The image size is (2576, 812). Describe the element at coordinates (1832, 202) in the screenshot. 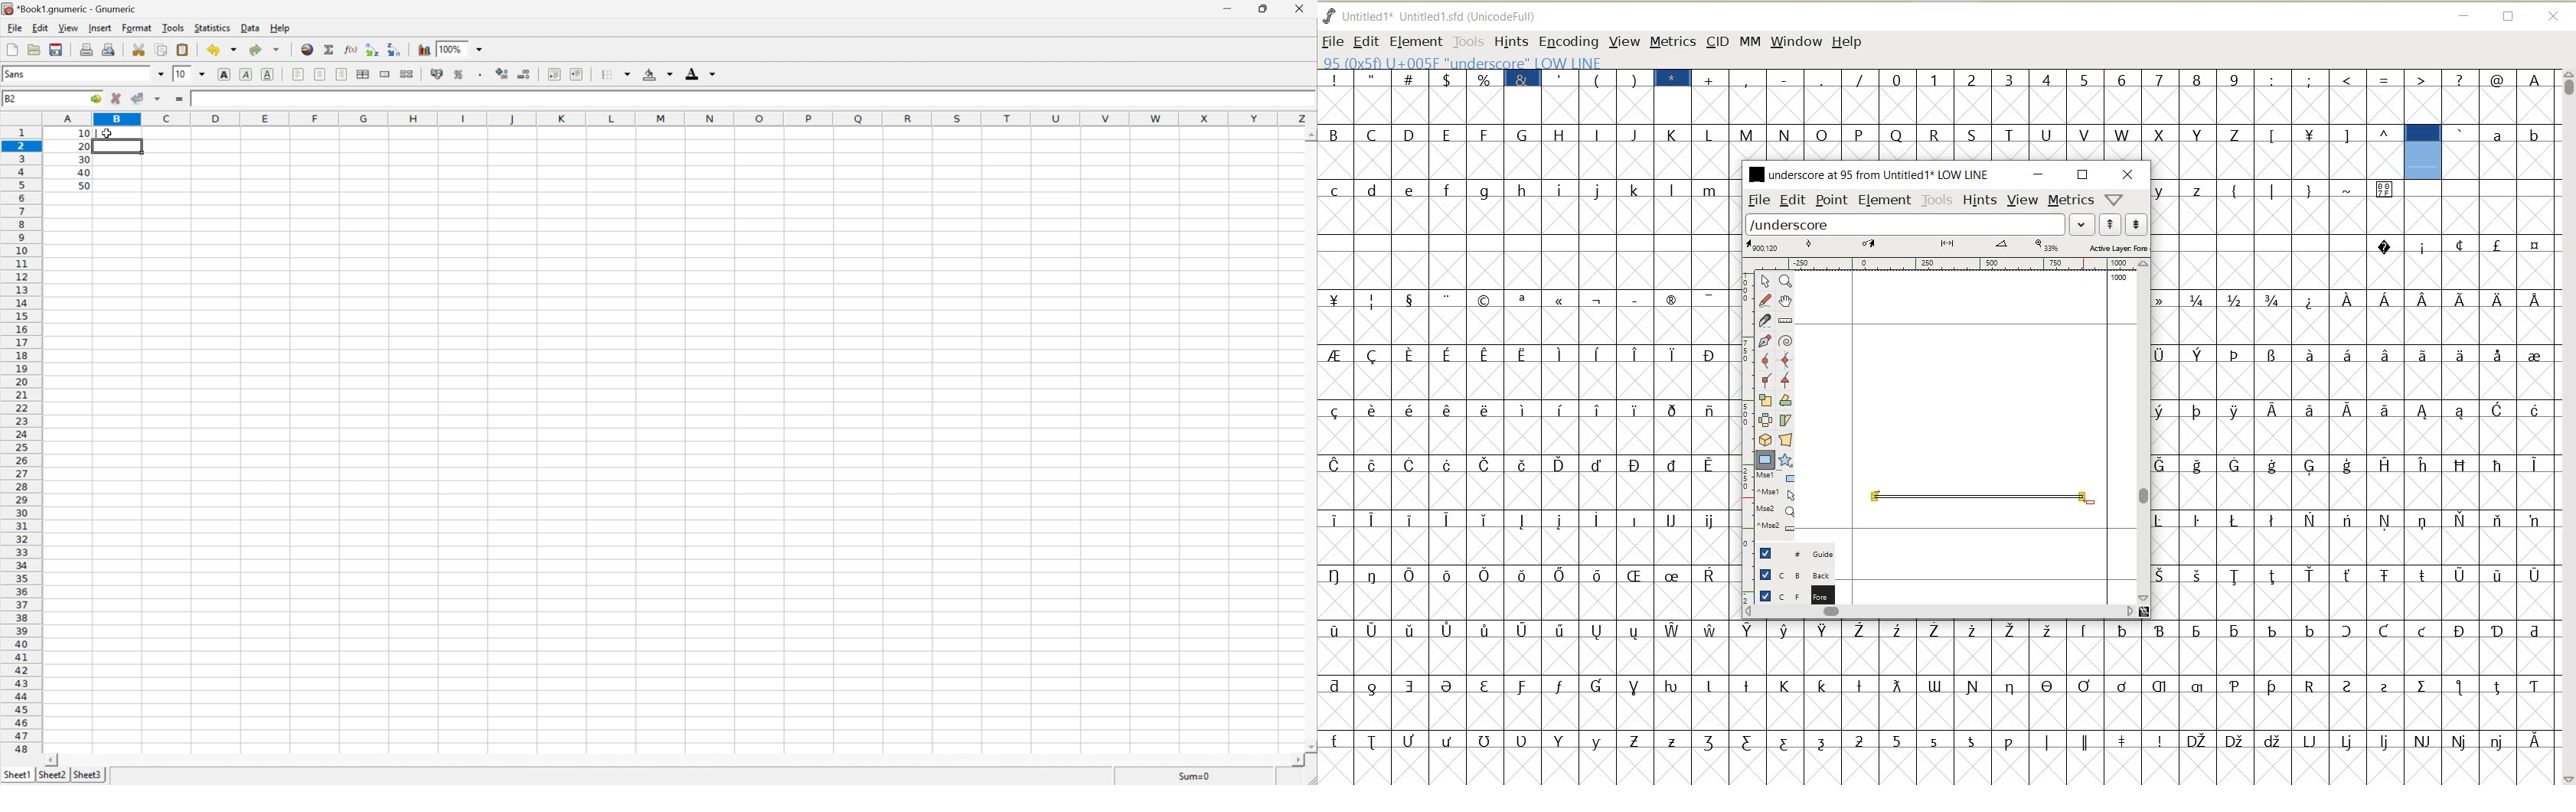

I see `POINT` at that location.